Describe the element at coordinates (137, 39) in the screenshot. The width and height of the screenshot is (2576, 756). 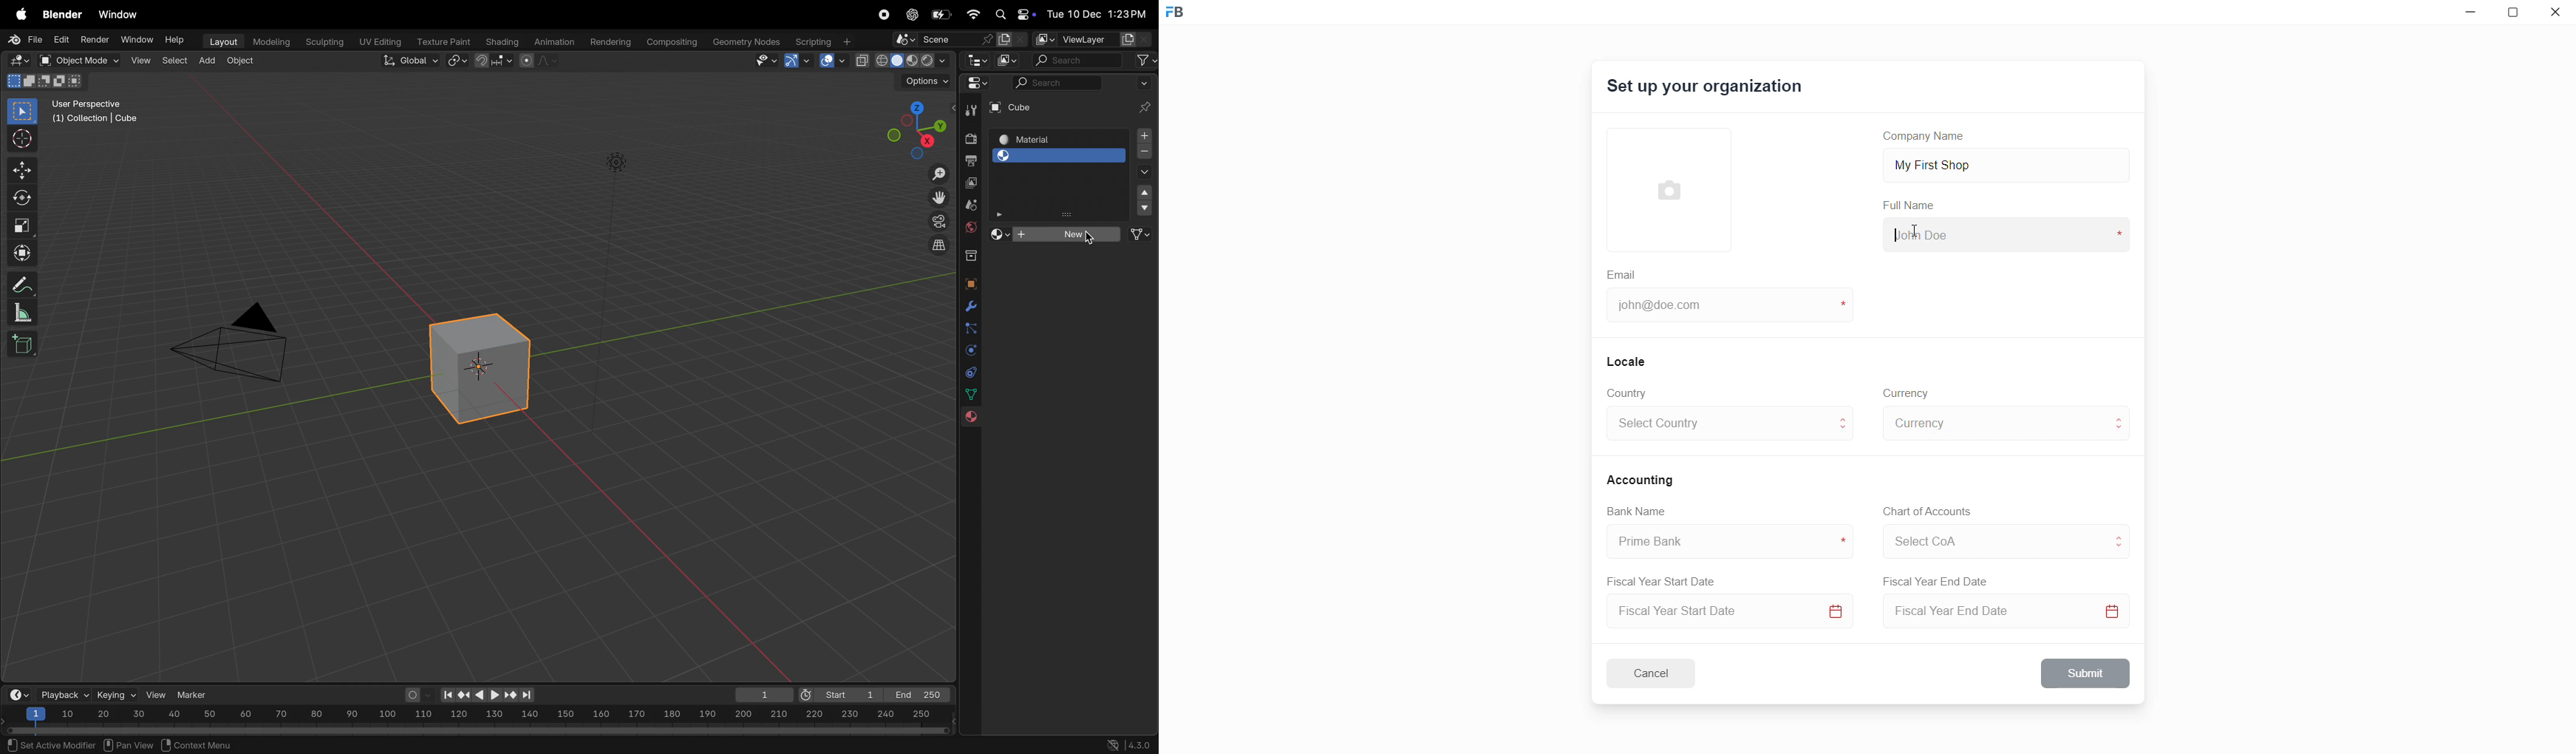
I see `Window` at that location.